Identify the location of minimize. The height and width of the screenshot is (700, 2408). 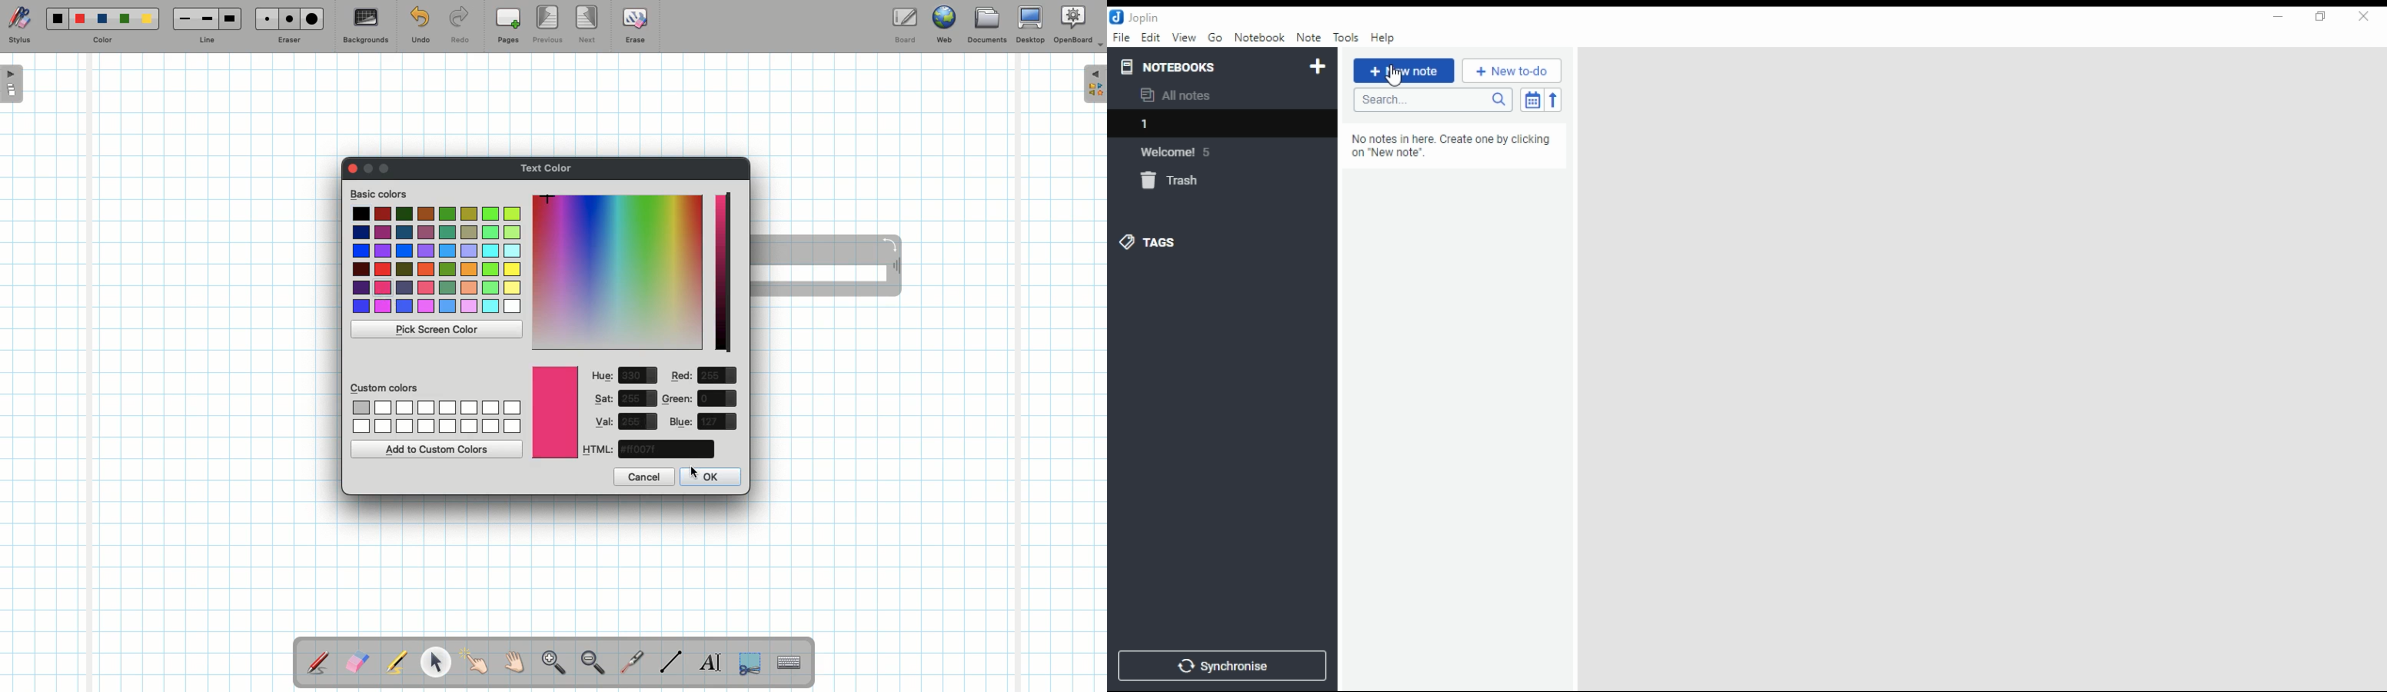
(2277, 16).